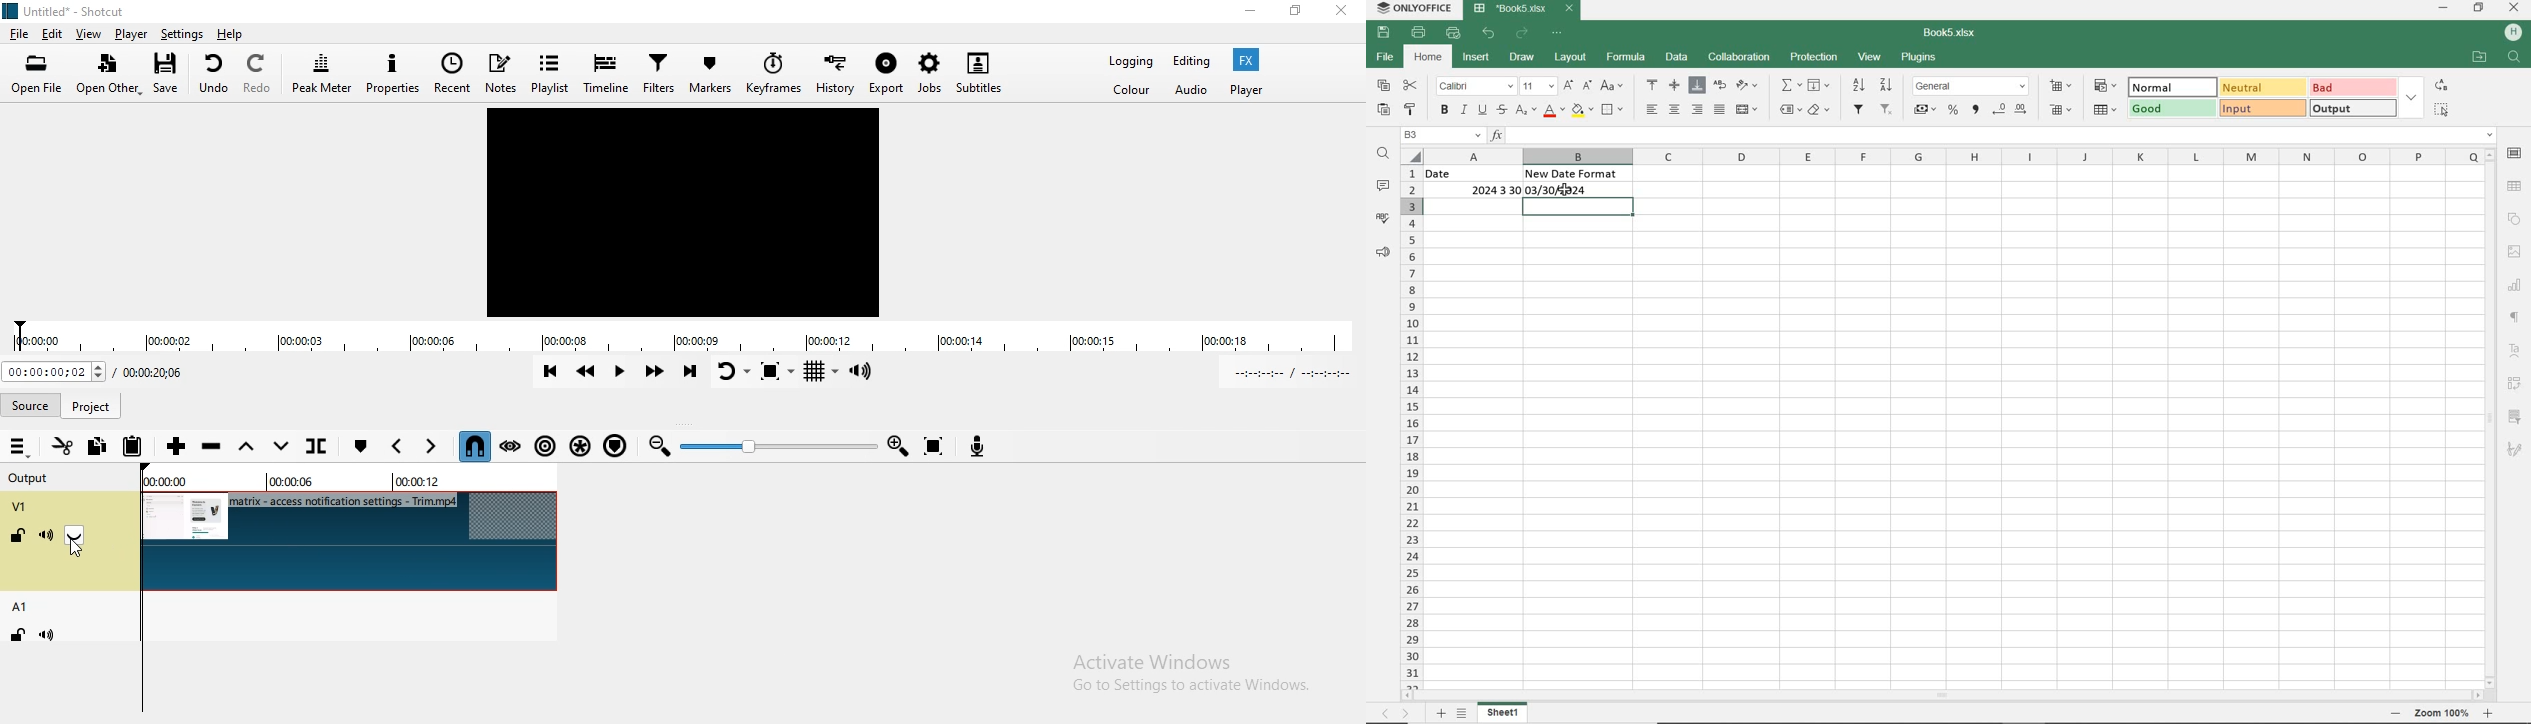 This screenshot has height=728, width=2548. I want to click on Scrub while dragging, so click(511, 446).